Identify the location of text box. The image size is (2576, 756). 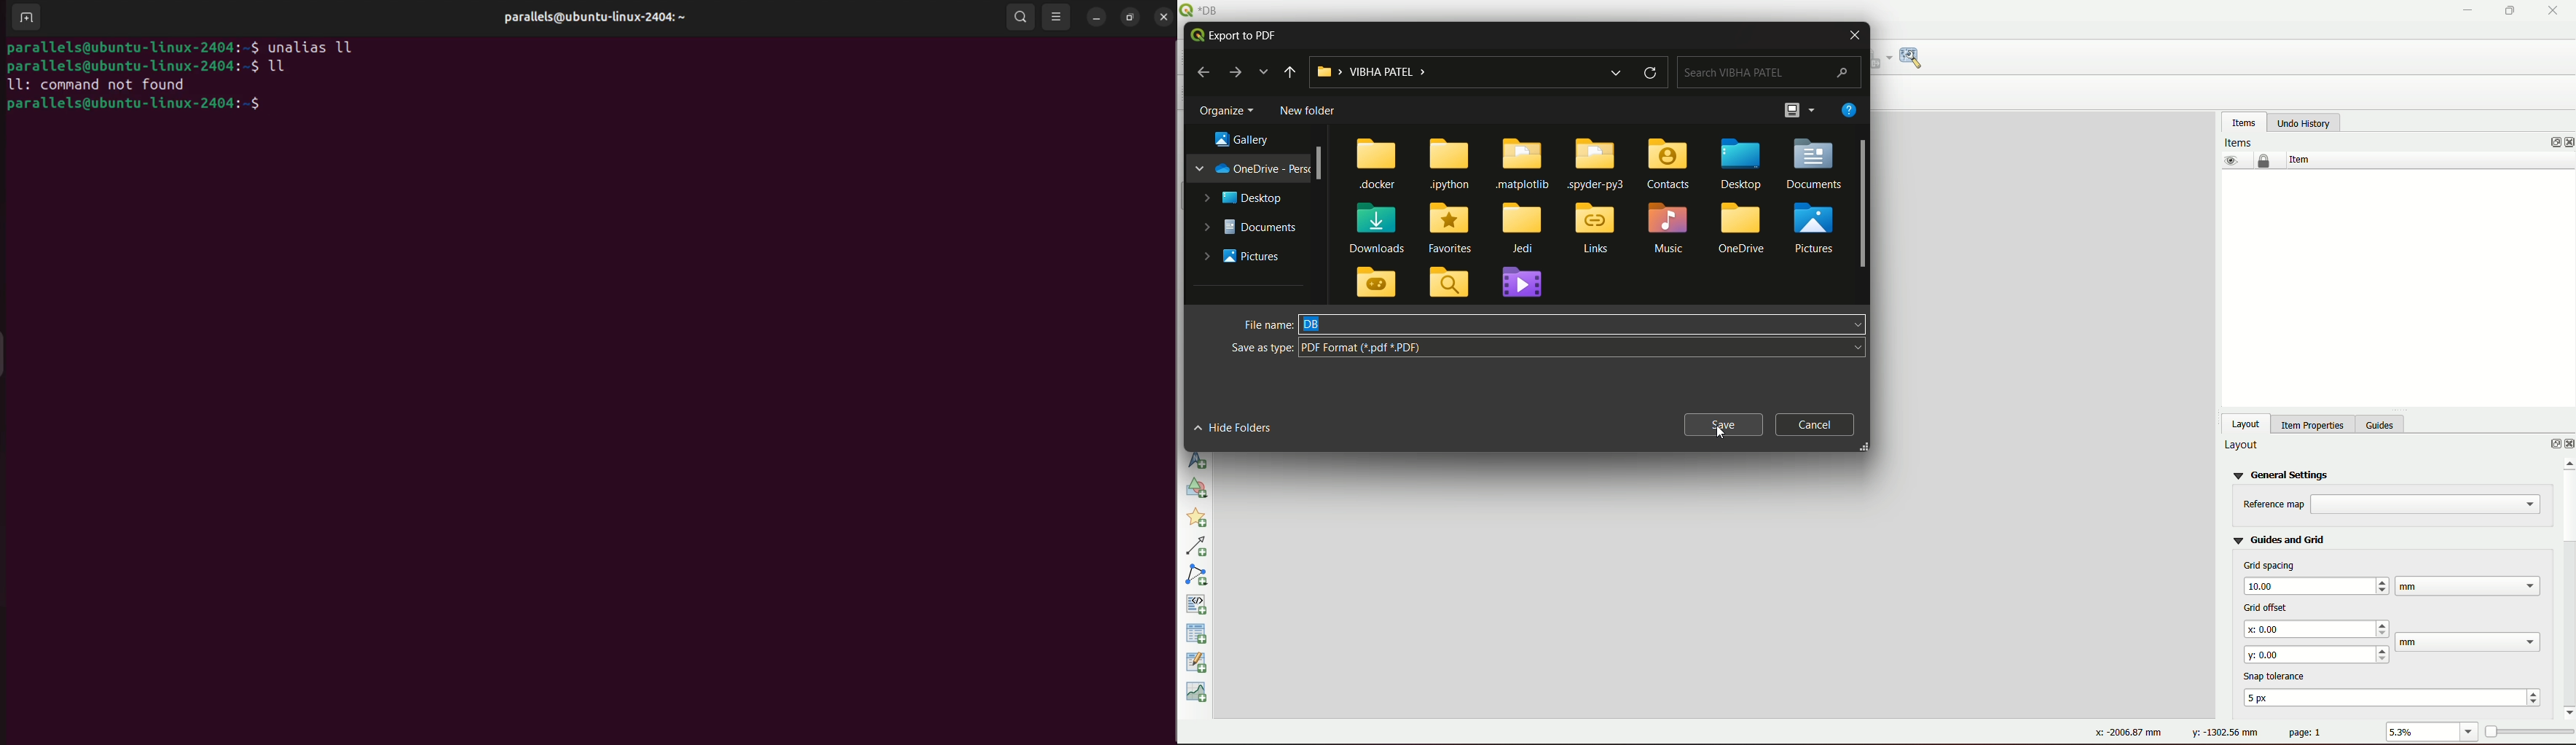
(2318, 629).